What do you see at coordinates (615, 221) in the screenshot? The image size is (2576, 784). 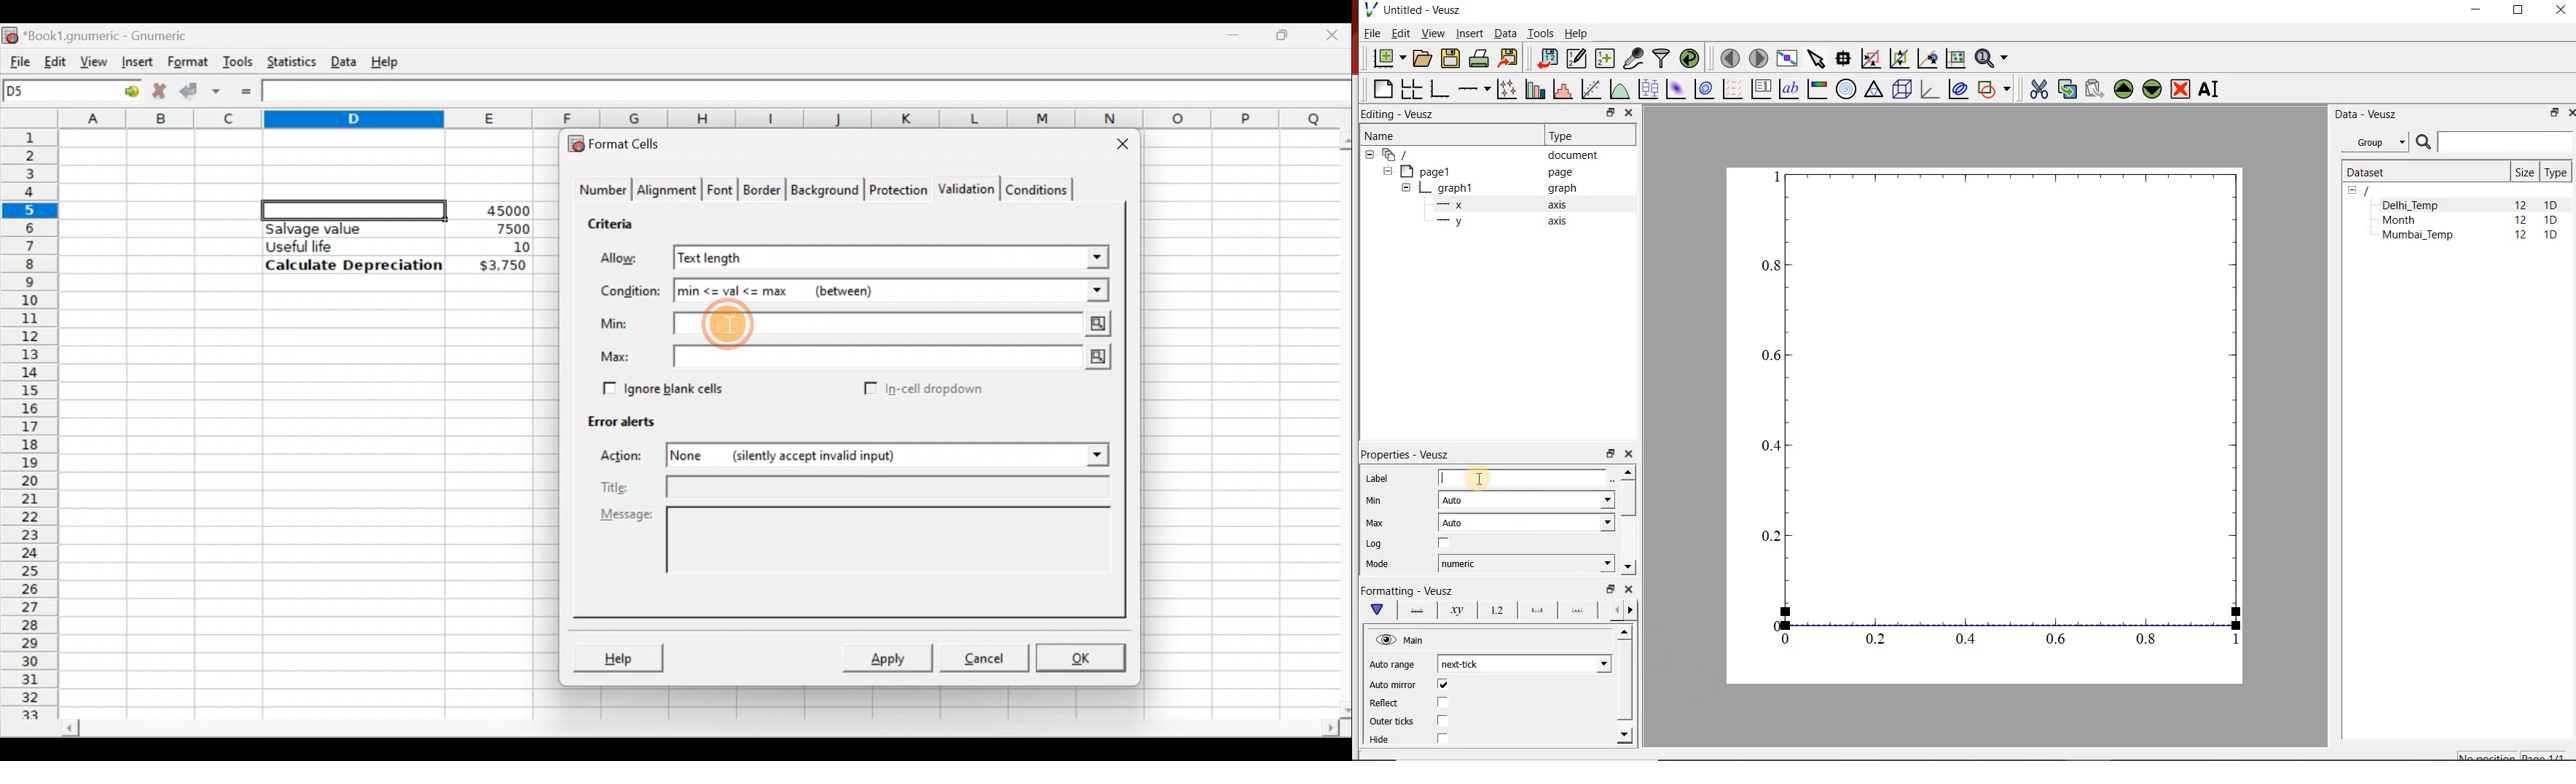 I see `Criteria` at bounding box center [615, 221].